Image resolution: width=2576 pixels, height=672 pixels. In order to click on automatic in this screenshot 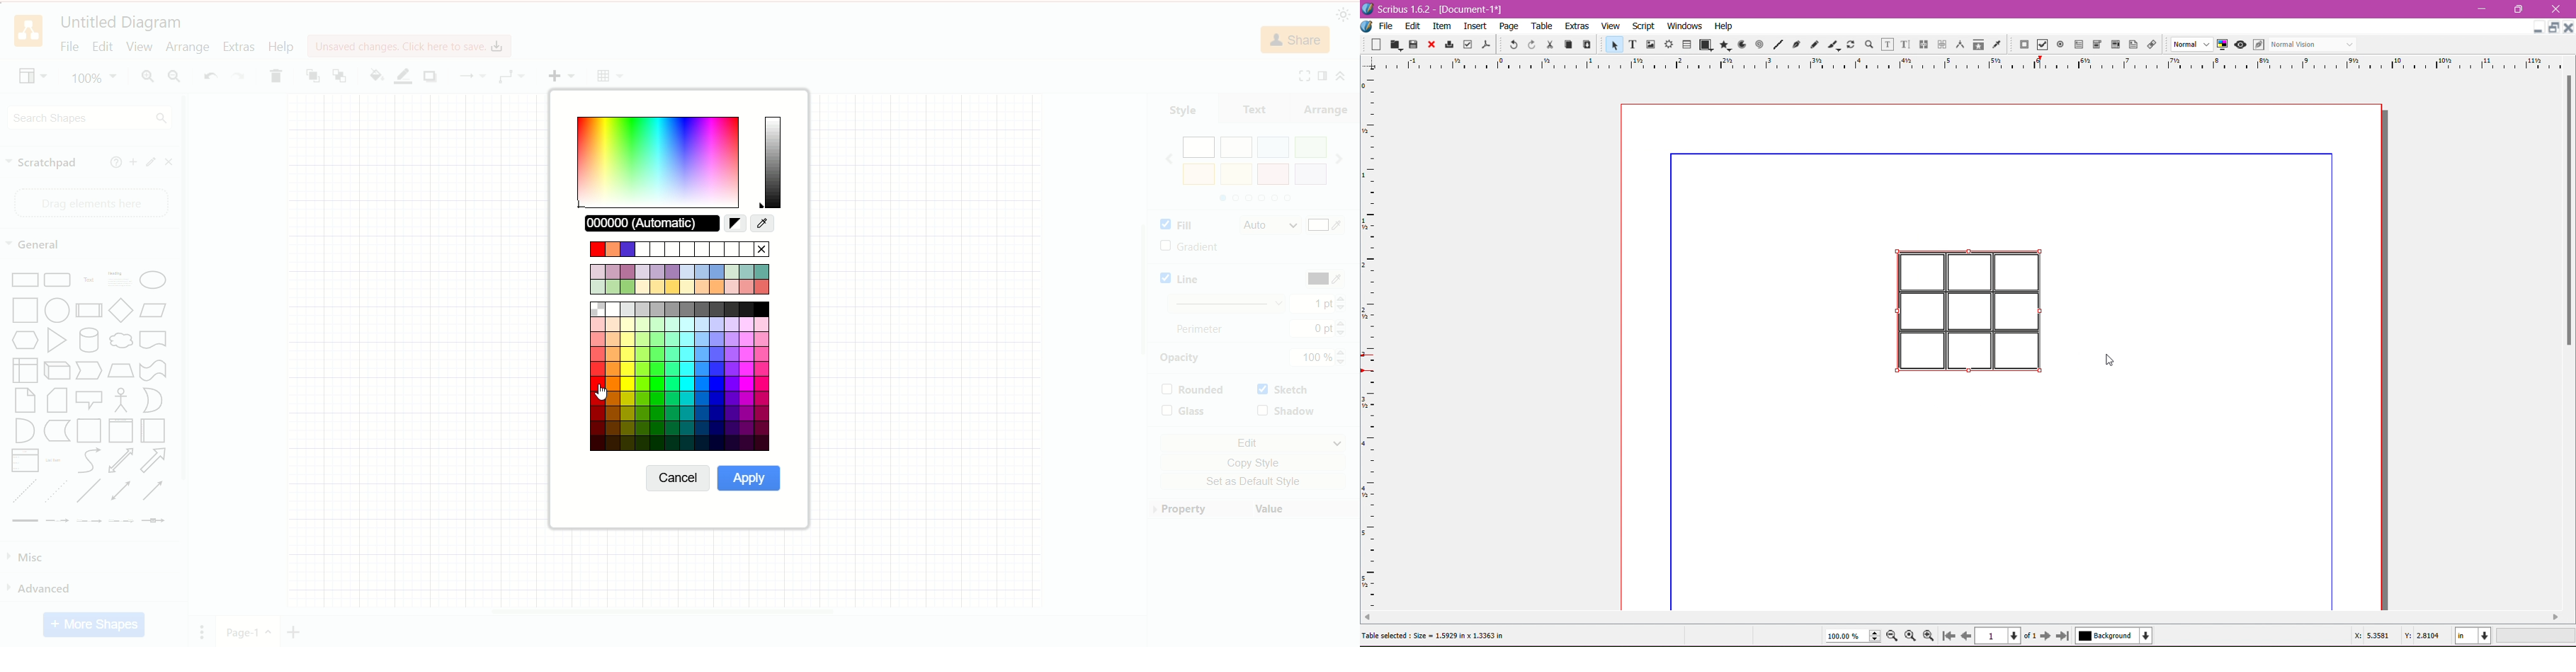, I will do `click(652, 224)`.